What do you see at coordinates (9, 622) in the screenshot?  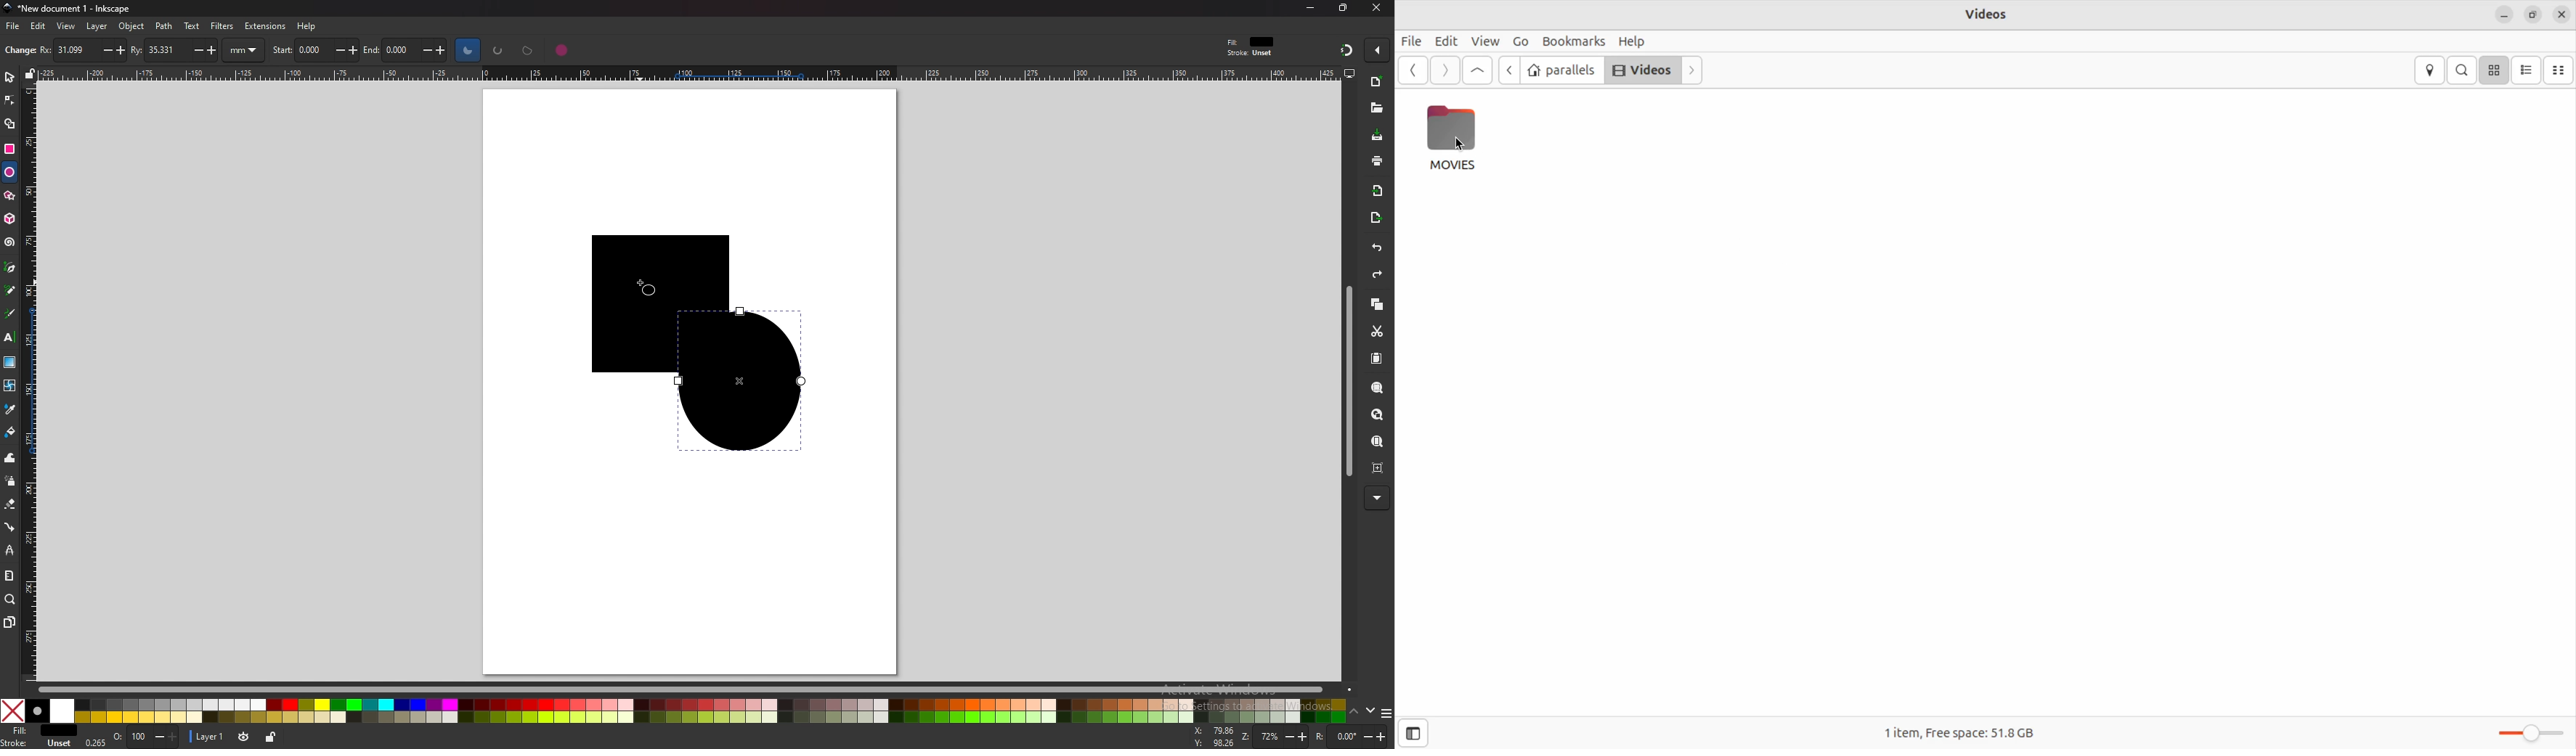 I see `pages` at bounding box center [9, 622].